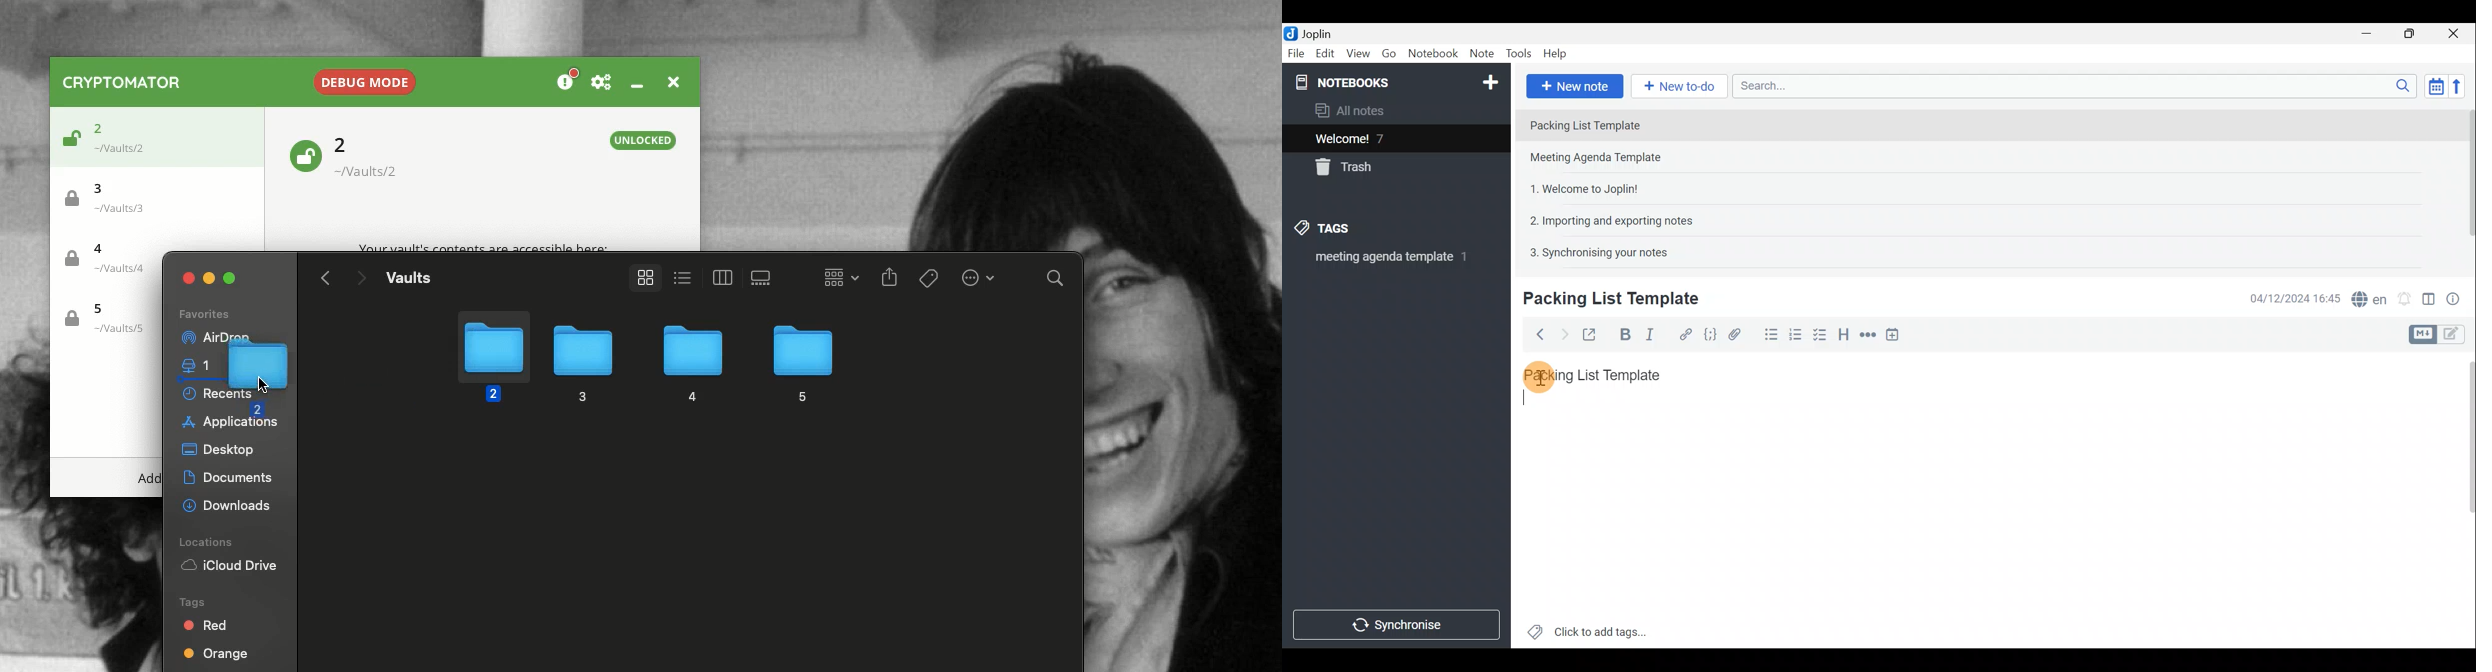 This screenshot has width=2492, height=672. Describe the element at coordinates (2072, 87) in the screenshot. I see `Search bar` at that location.